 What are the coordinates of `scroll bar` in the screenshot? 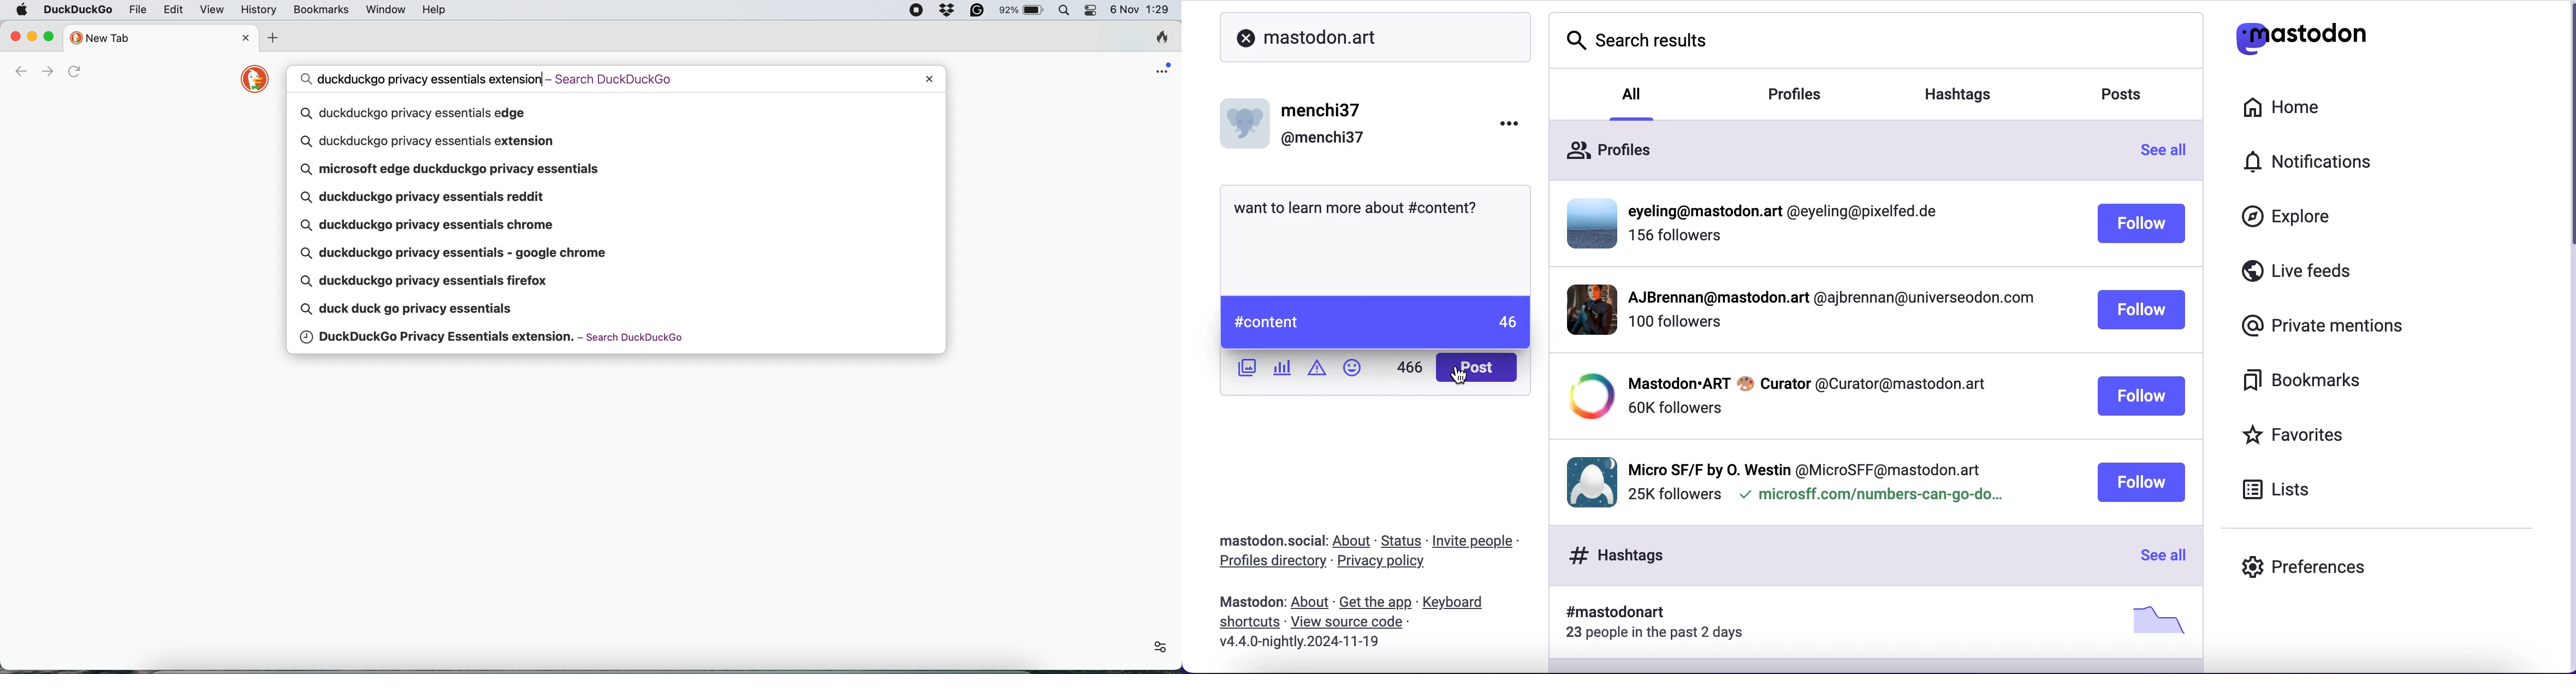 It's located at (2566, 131).